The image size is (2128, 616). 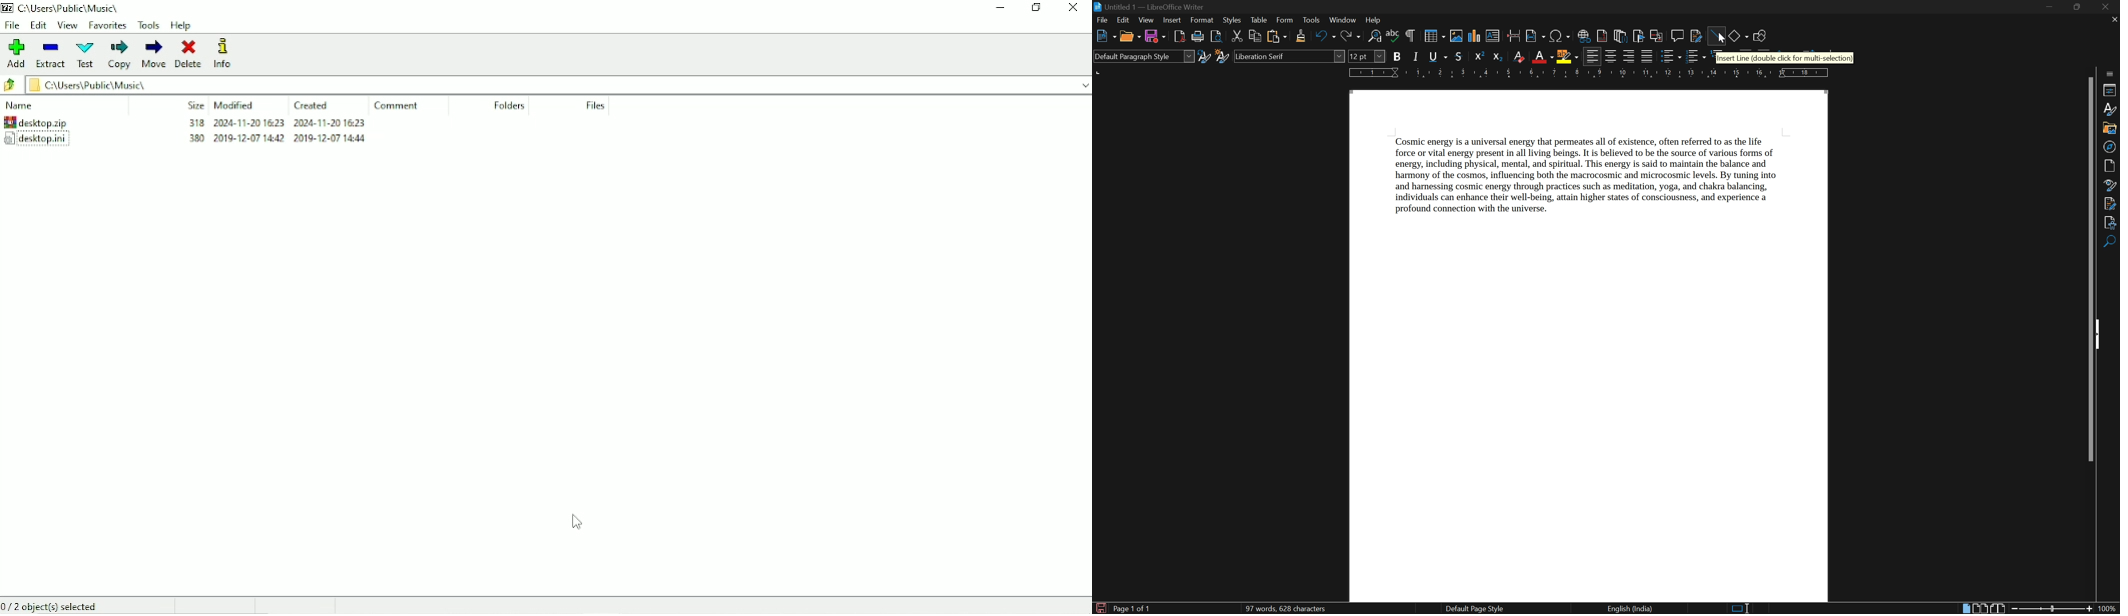 I want to click on clone formatting, so click(x=1301, y=36).